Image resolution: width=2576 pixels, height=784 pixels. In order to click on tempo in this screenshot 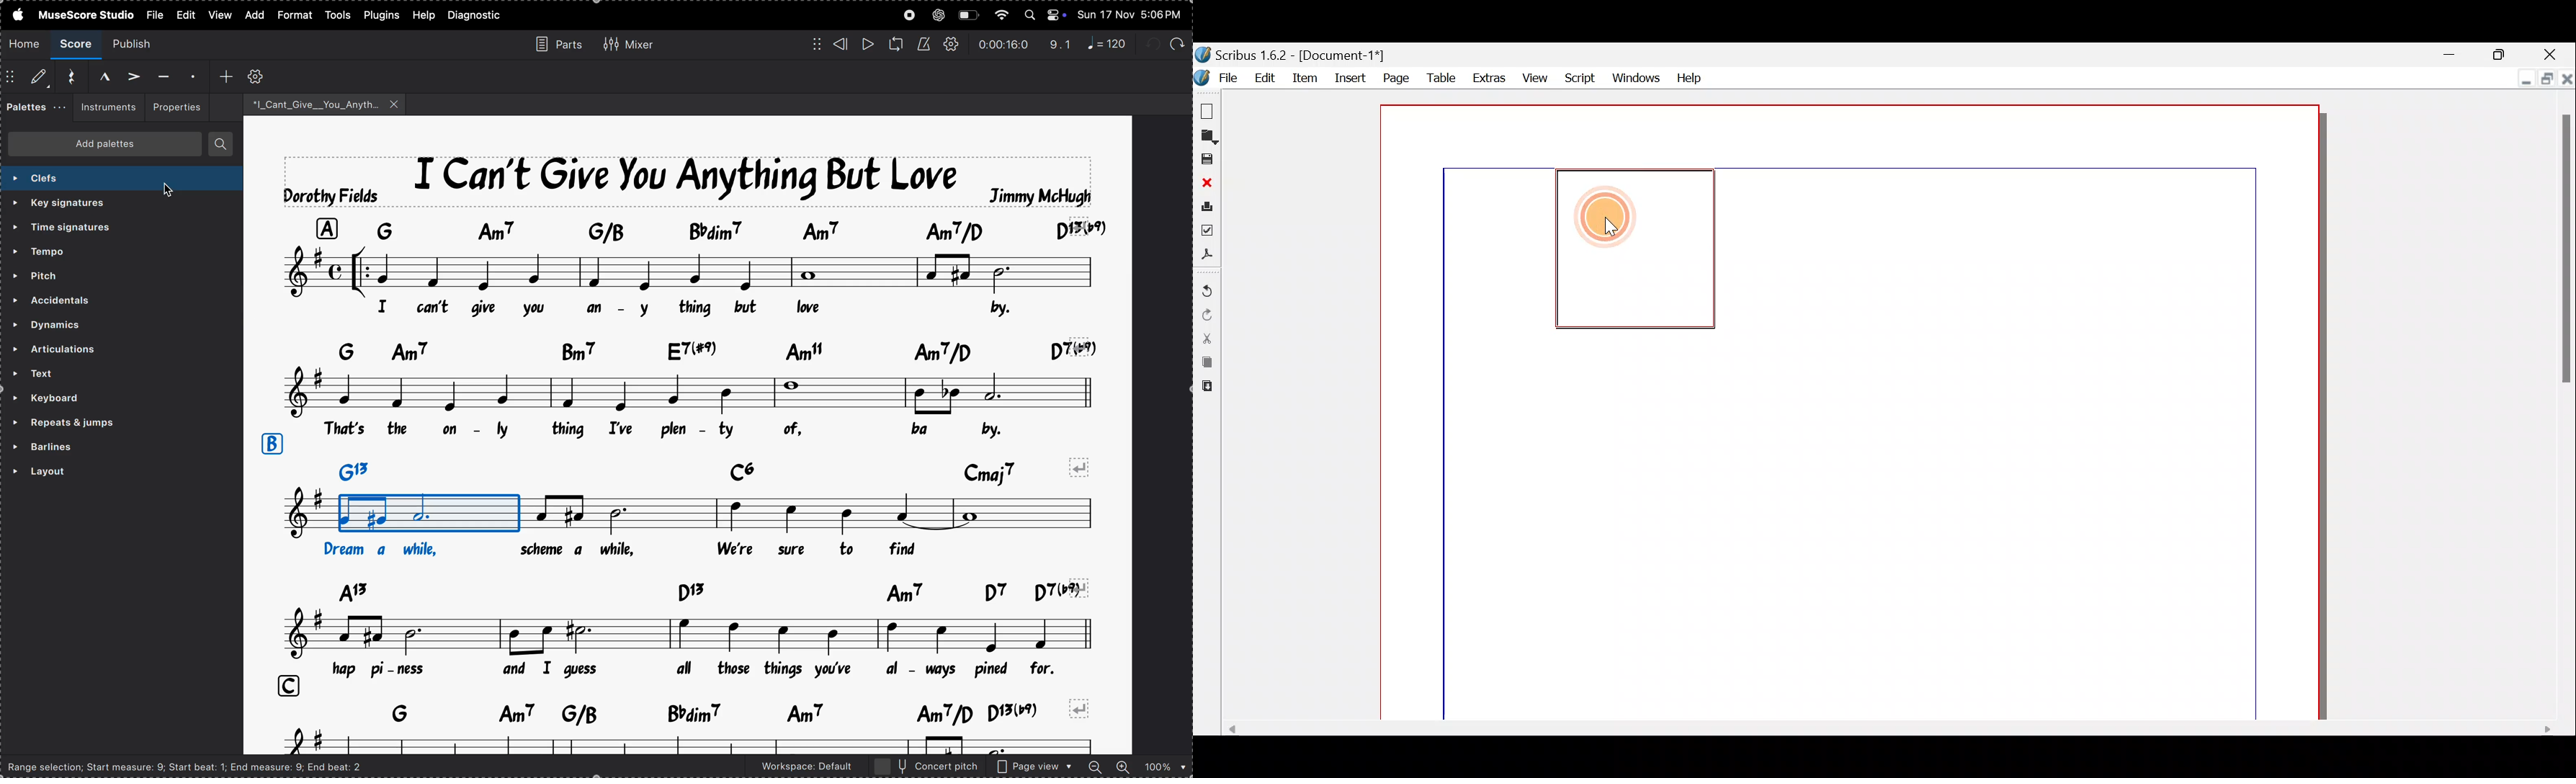, I will do `click(68, 252)`.